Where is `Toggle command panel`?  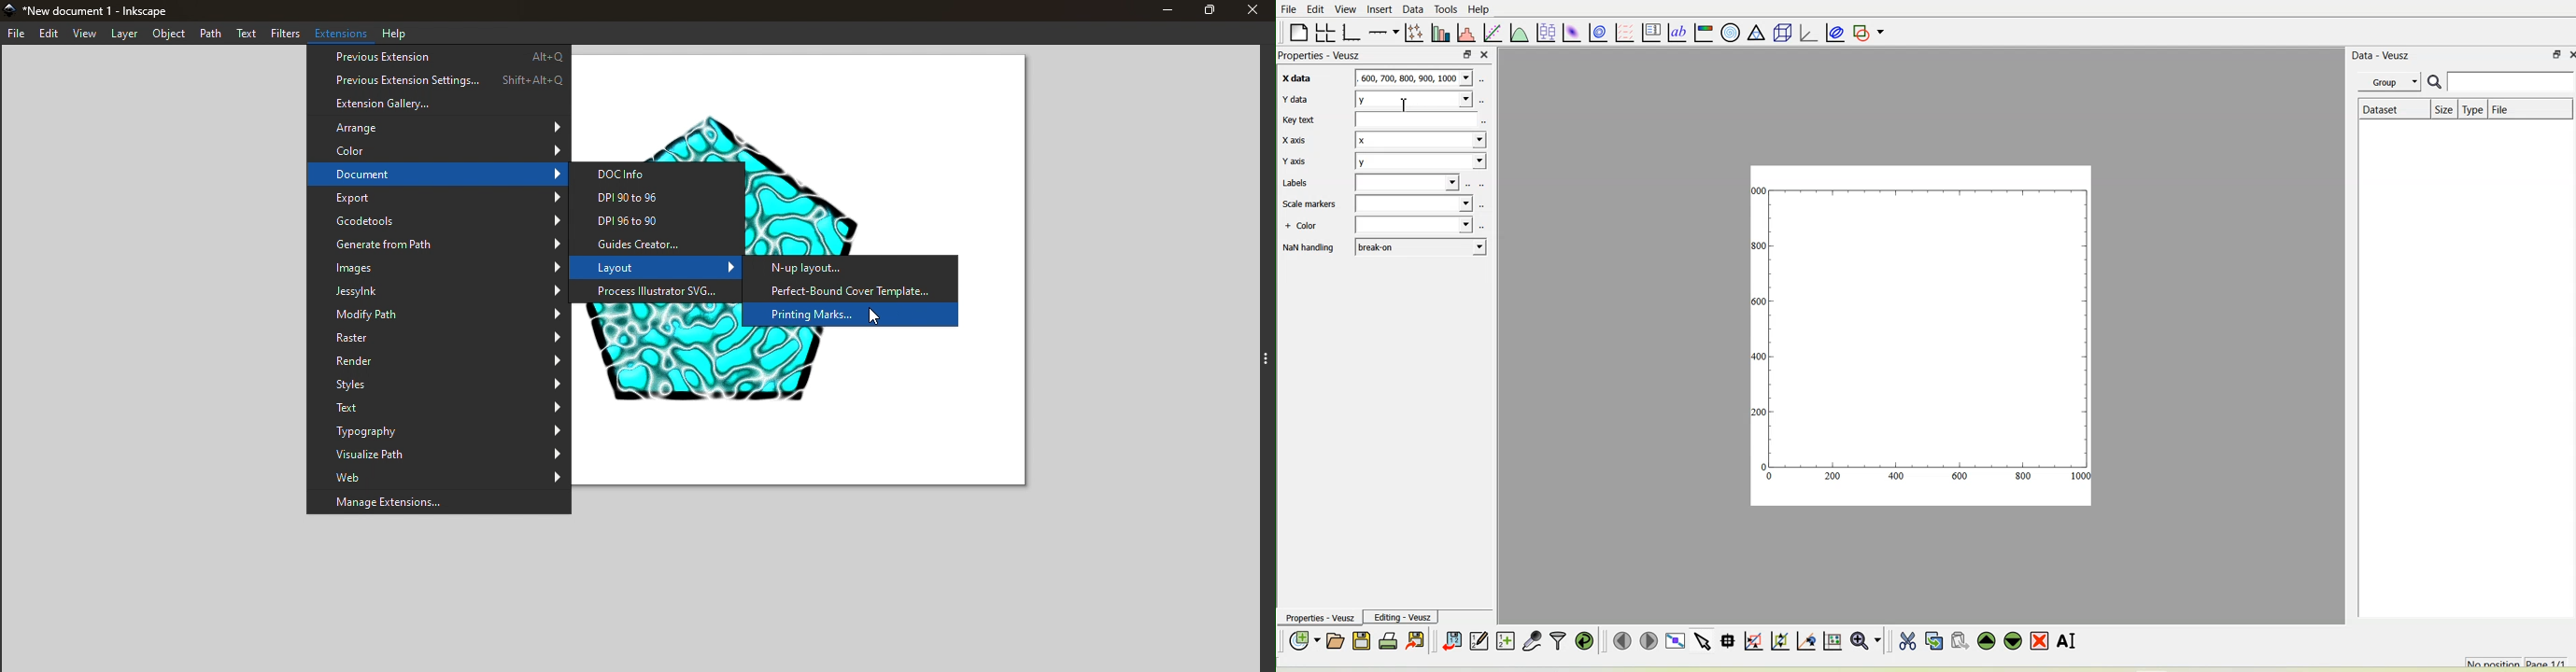
Toggle command panel is located at coordinates (1267, 350).